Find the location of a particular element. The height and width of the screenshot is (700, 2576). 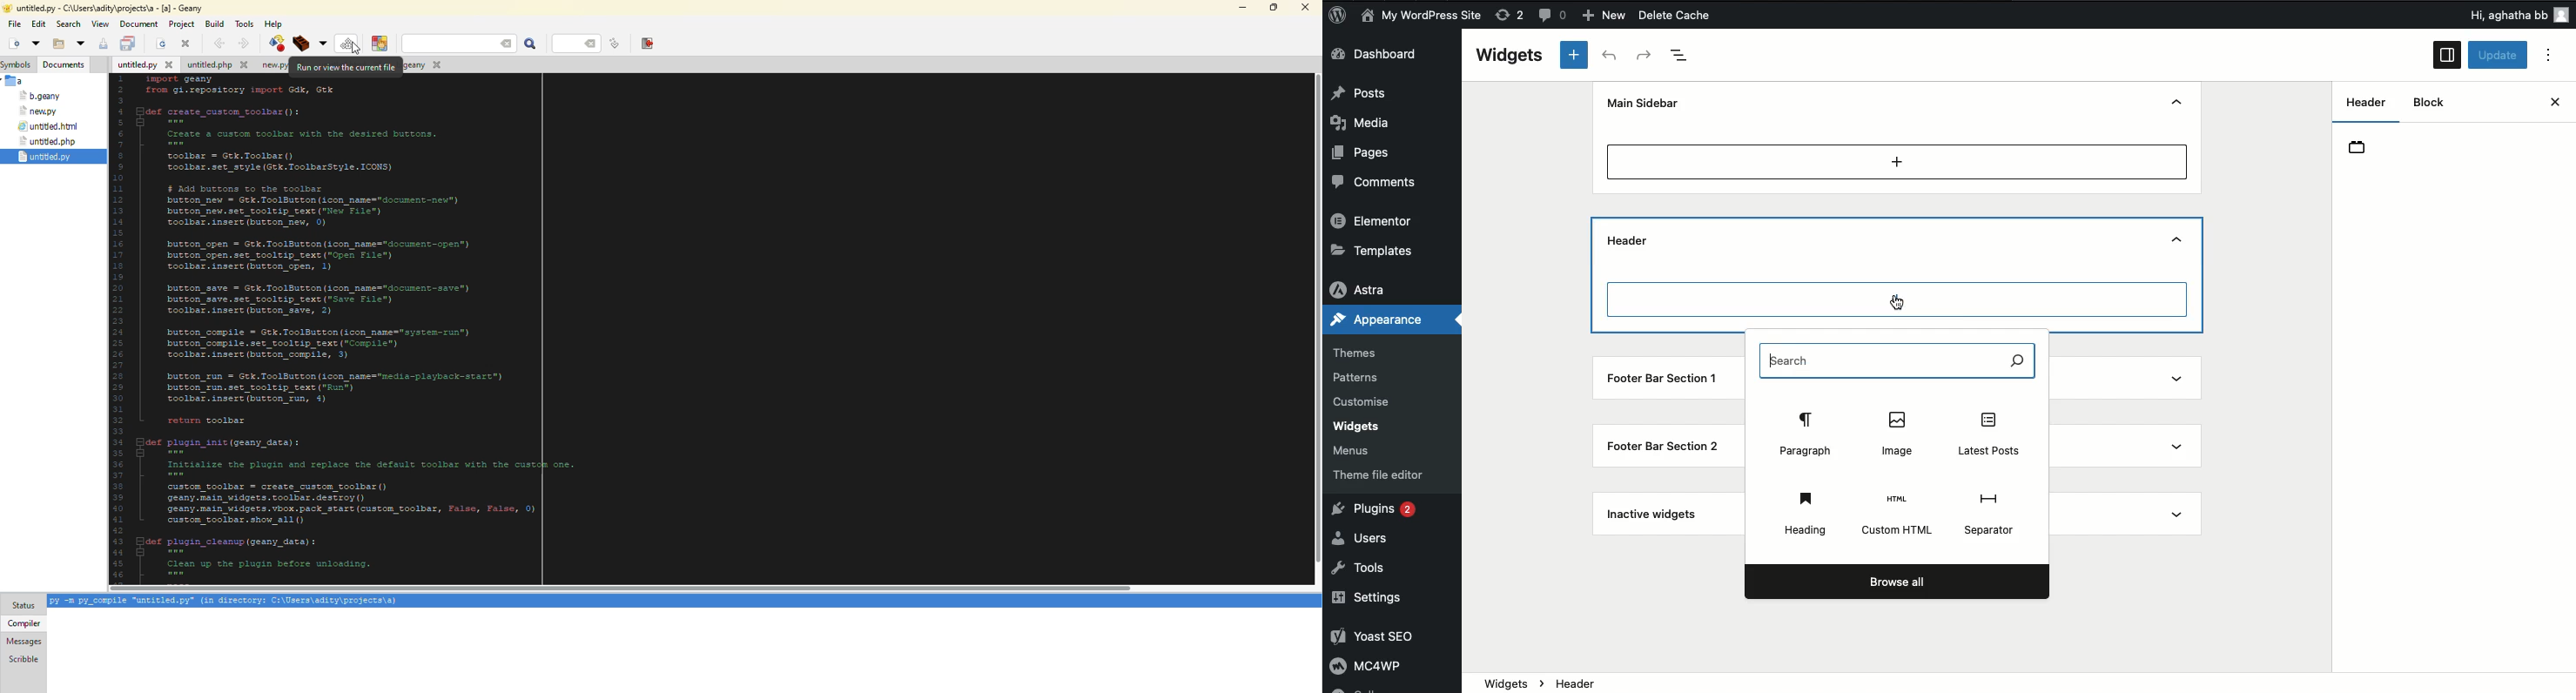

Comments is located at coordinates (1377, 182).